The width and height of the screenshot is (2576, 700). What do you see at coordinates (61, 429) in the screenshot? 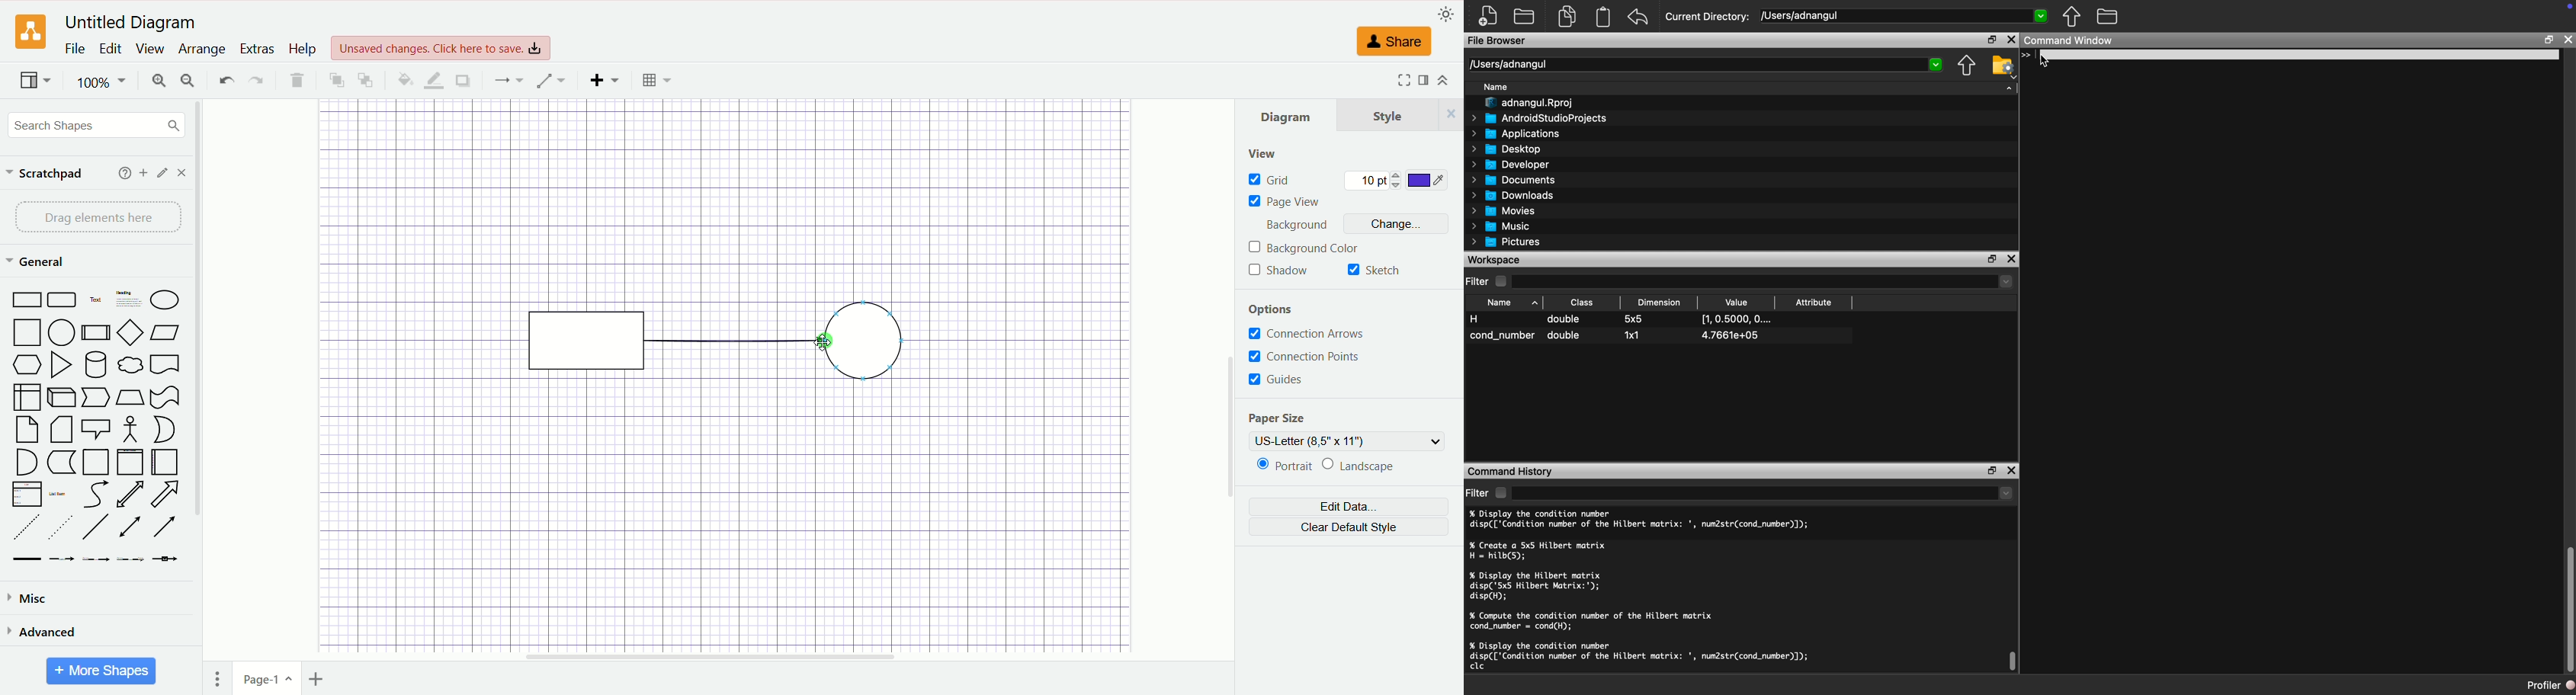
I see `Folded Corner Page` at bounding box center [61, 429].